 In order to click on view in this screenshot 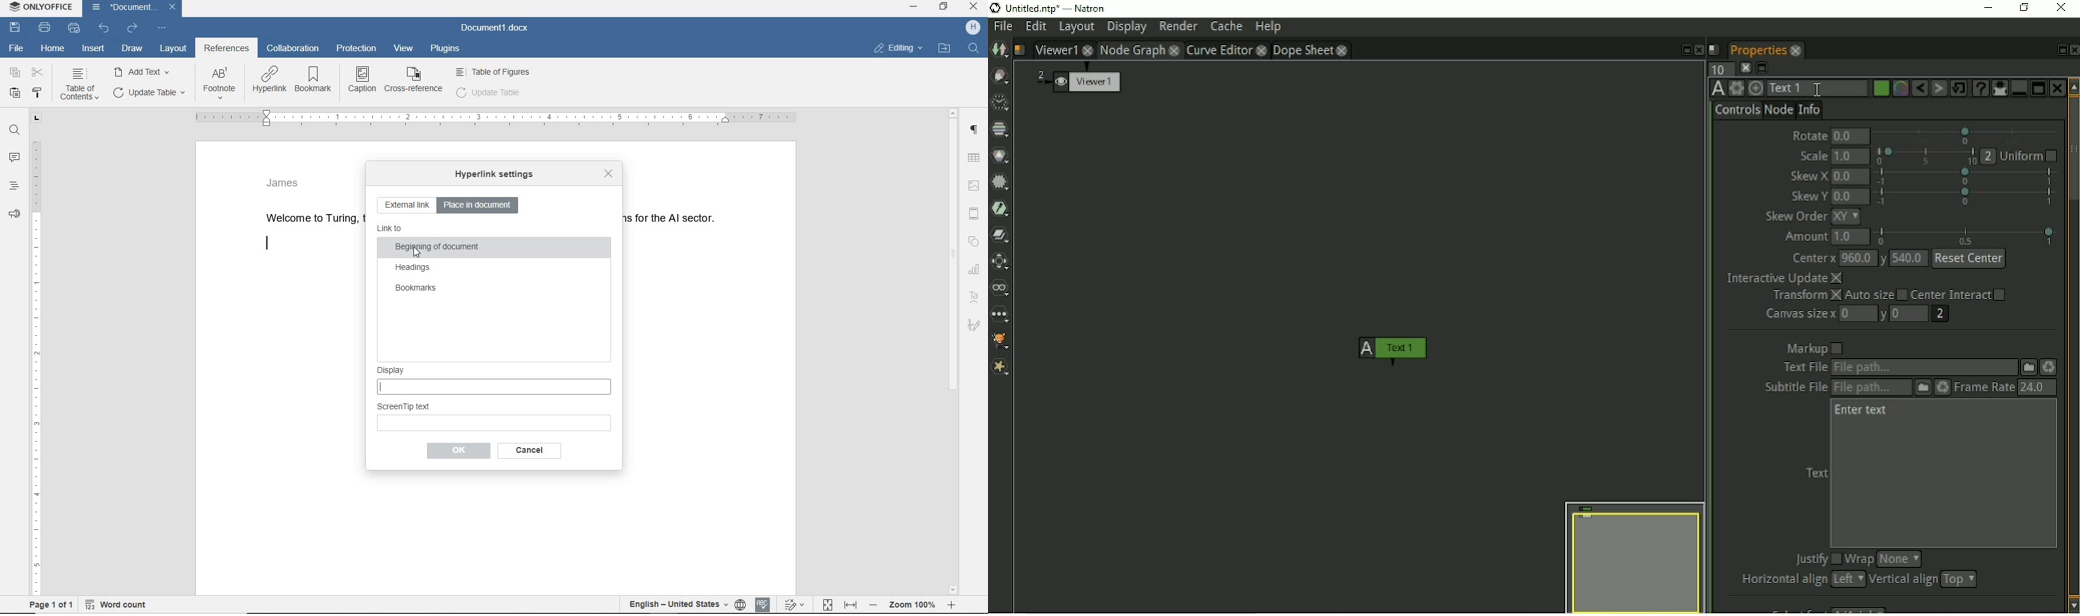, I will do `click(402, 49)`.